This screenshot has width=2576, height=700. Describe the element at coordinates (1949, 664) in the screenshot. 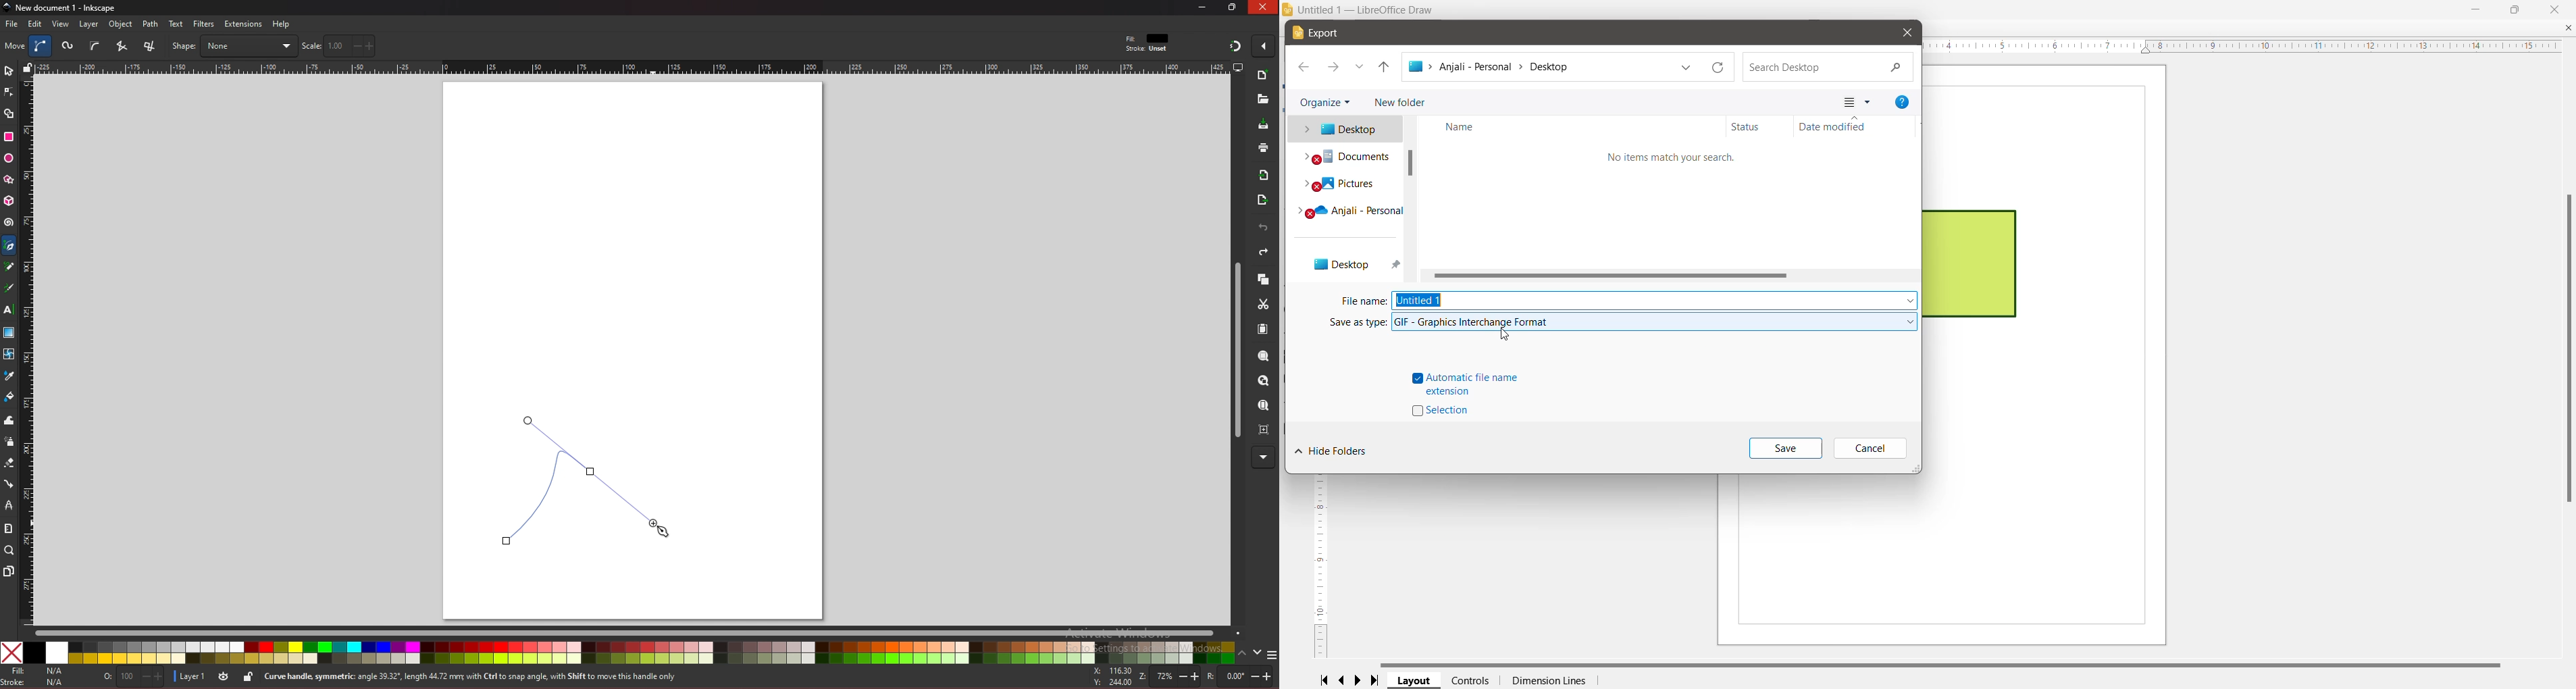

I see `Horizontal Scroll Bar` at that location.